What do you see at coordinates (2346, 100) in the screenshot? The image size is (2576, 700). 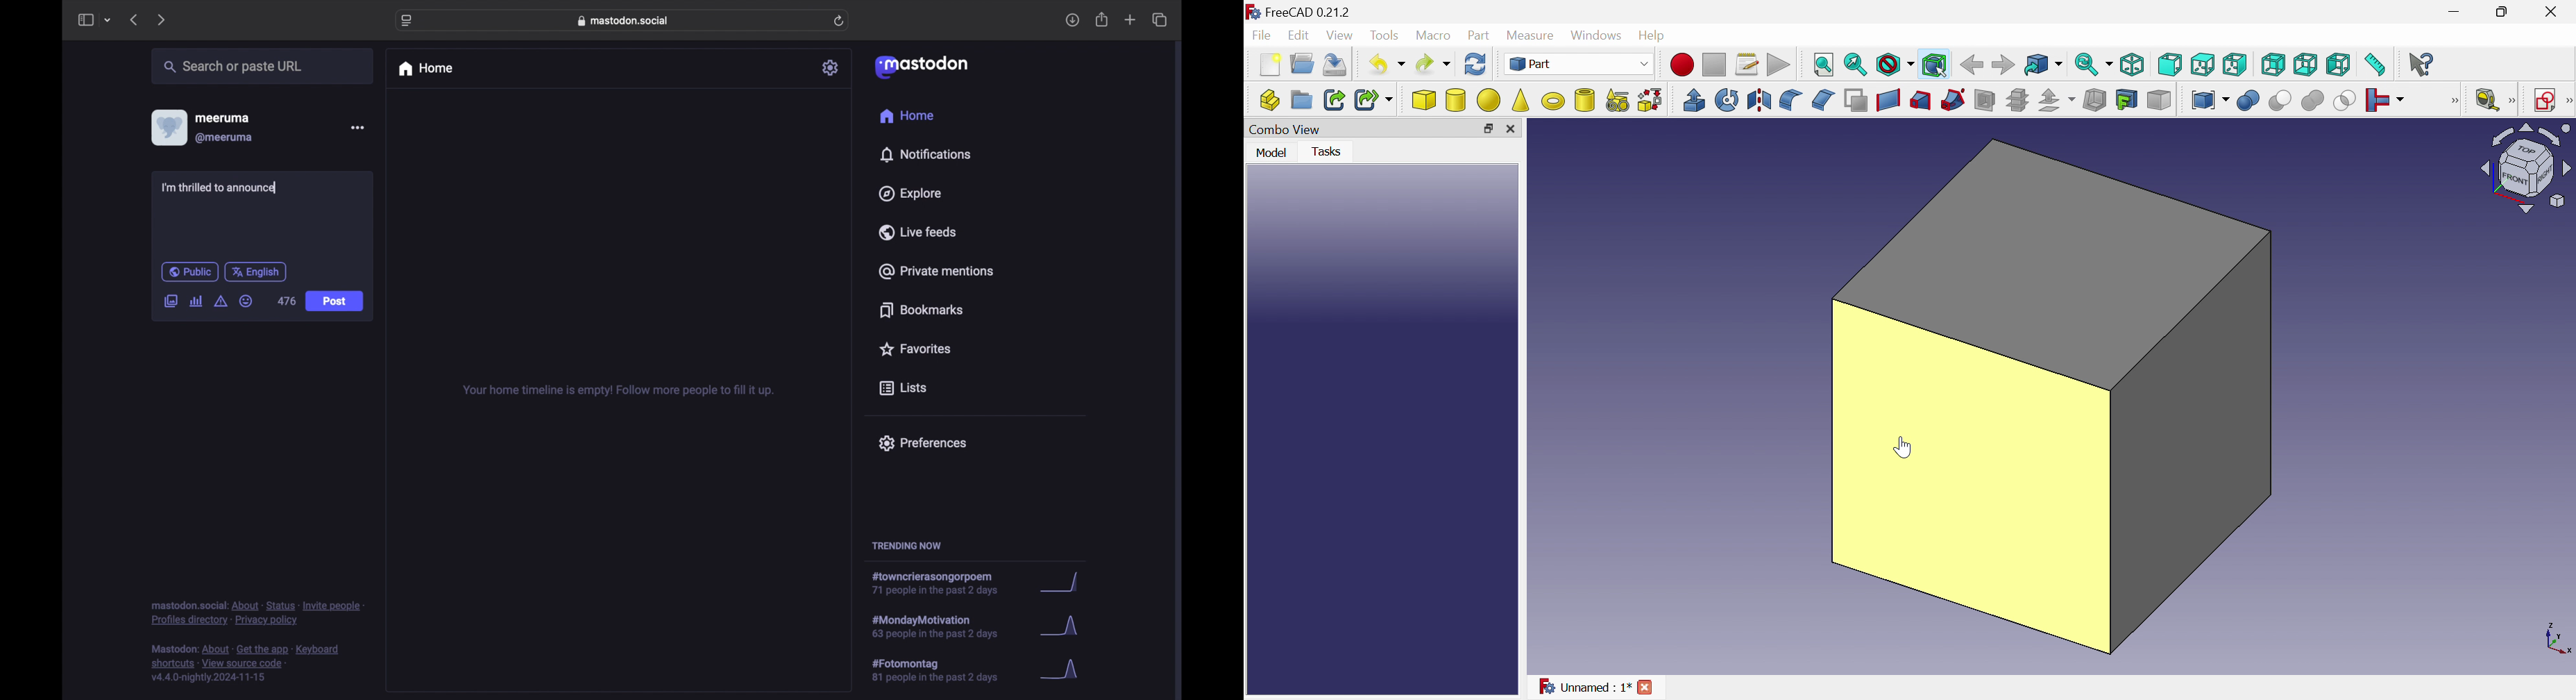 I see `Intersection` at bounding box center [2346, 100].